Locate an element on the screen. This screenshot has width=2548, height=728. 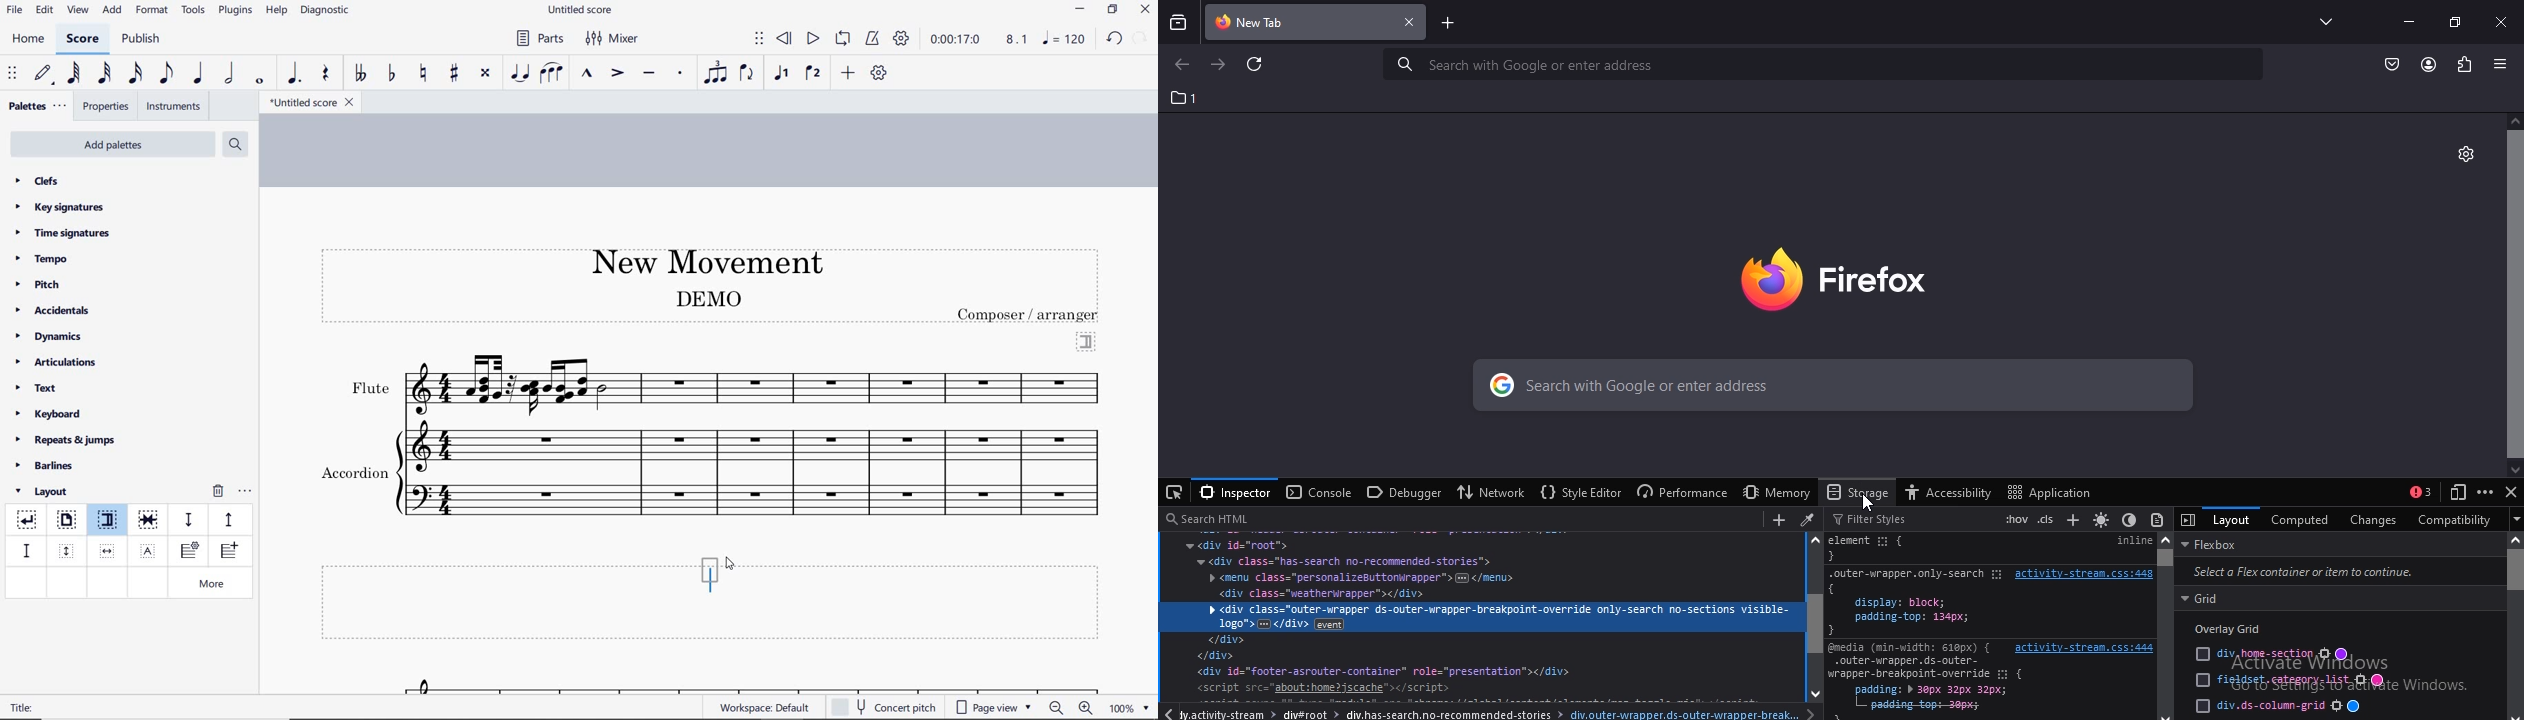
customize toolbar is located at coordinates (880, 74).